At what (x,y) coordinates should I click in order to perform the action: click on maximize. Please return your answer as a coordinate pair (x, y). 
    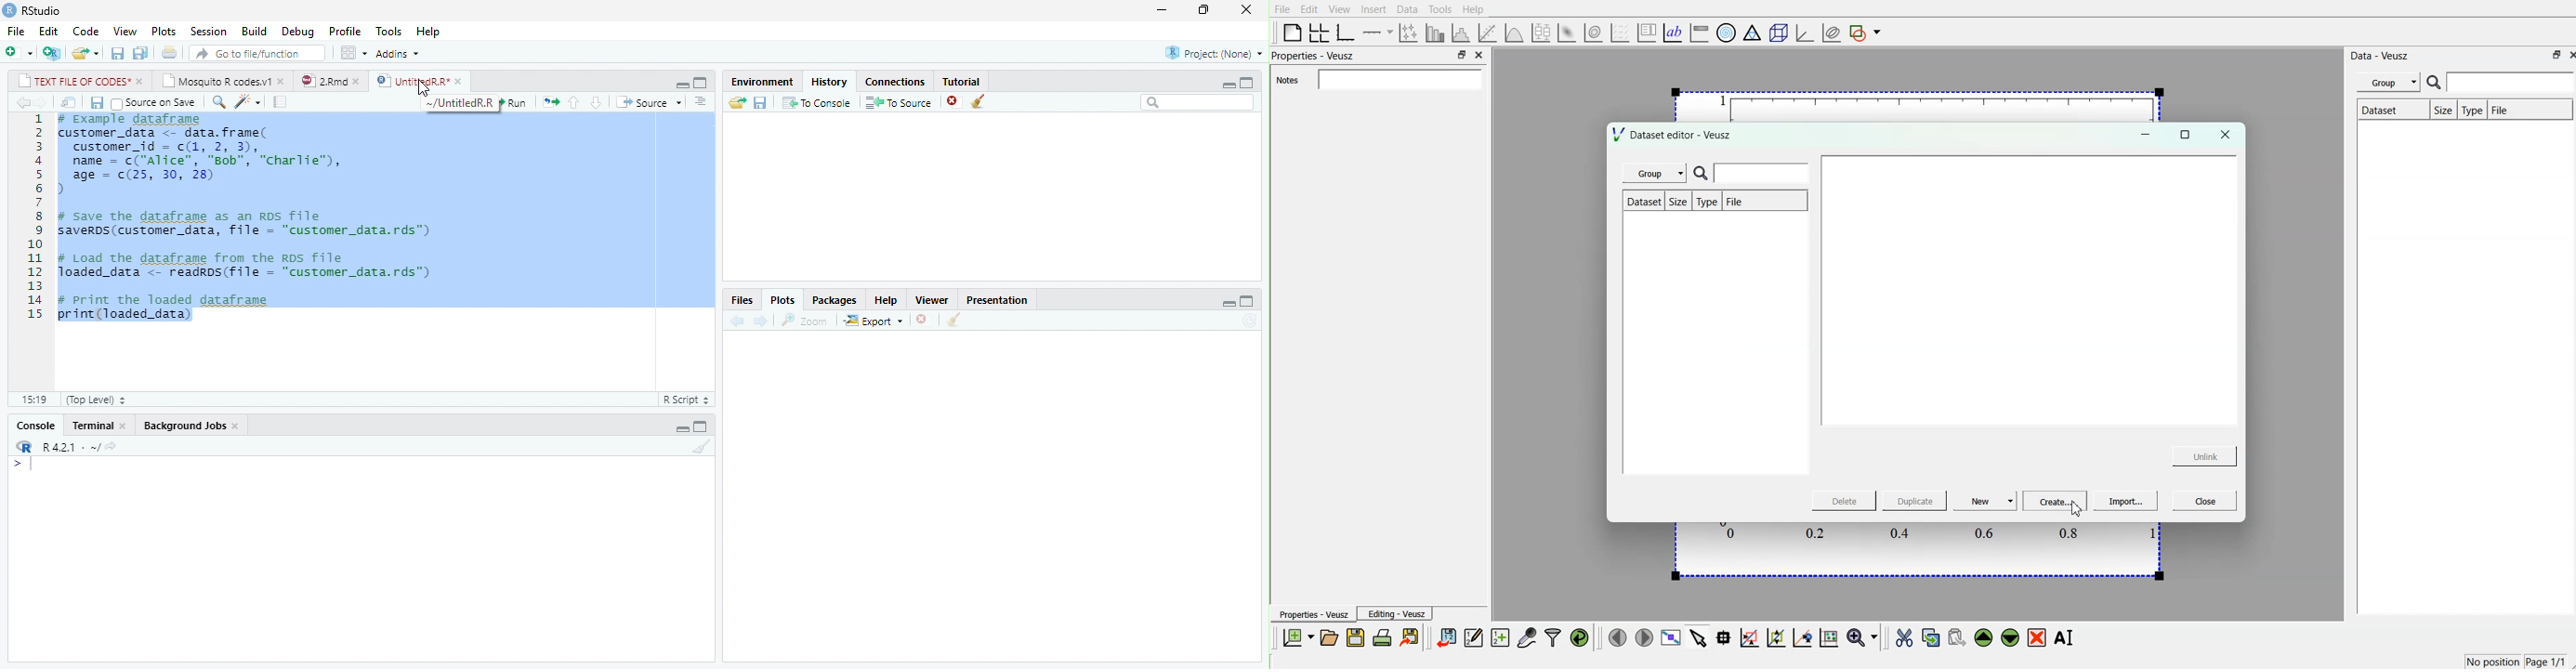
    Looking at the image, I should click on (1247, 300).